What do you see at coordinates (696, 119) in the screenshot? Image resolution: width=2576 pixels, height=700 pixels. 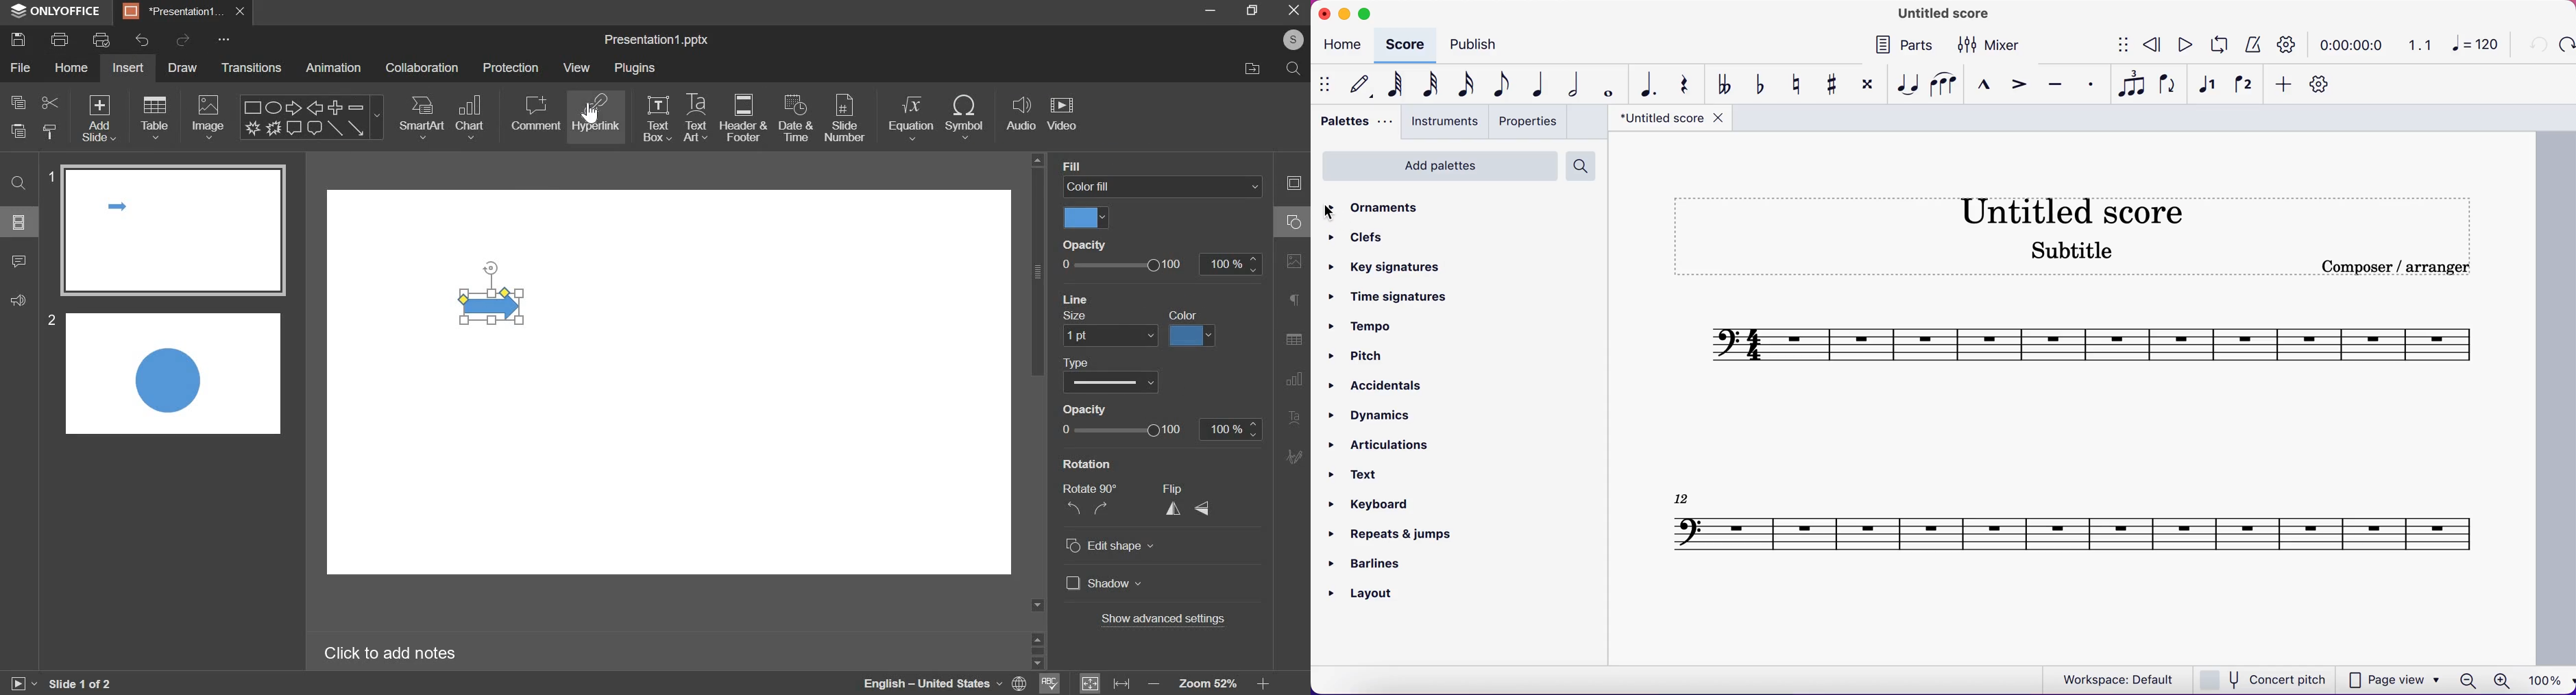 I see `text art` at bounding box center [696, 119].